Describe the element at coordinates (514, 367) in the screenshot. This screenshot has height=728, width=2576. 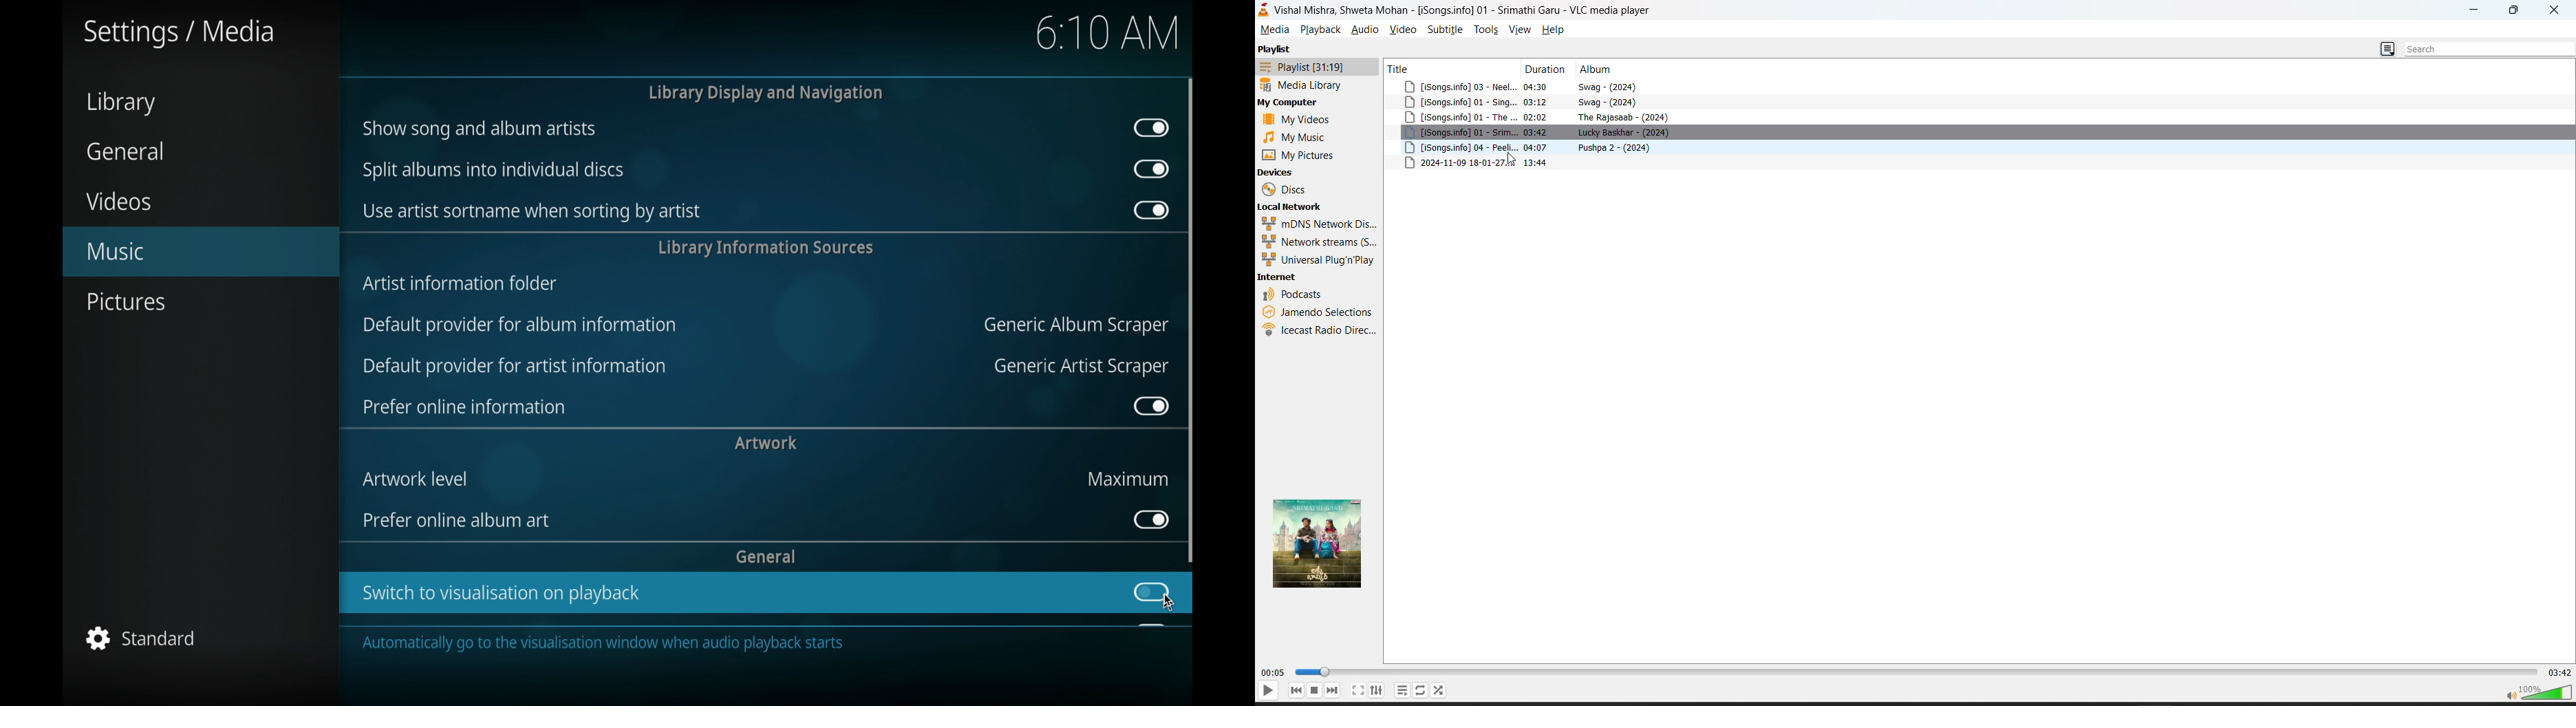
I see `default provider for artist information ` at that location.